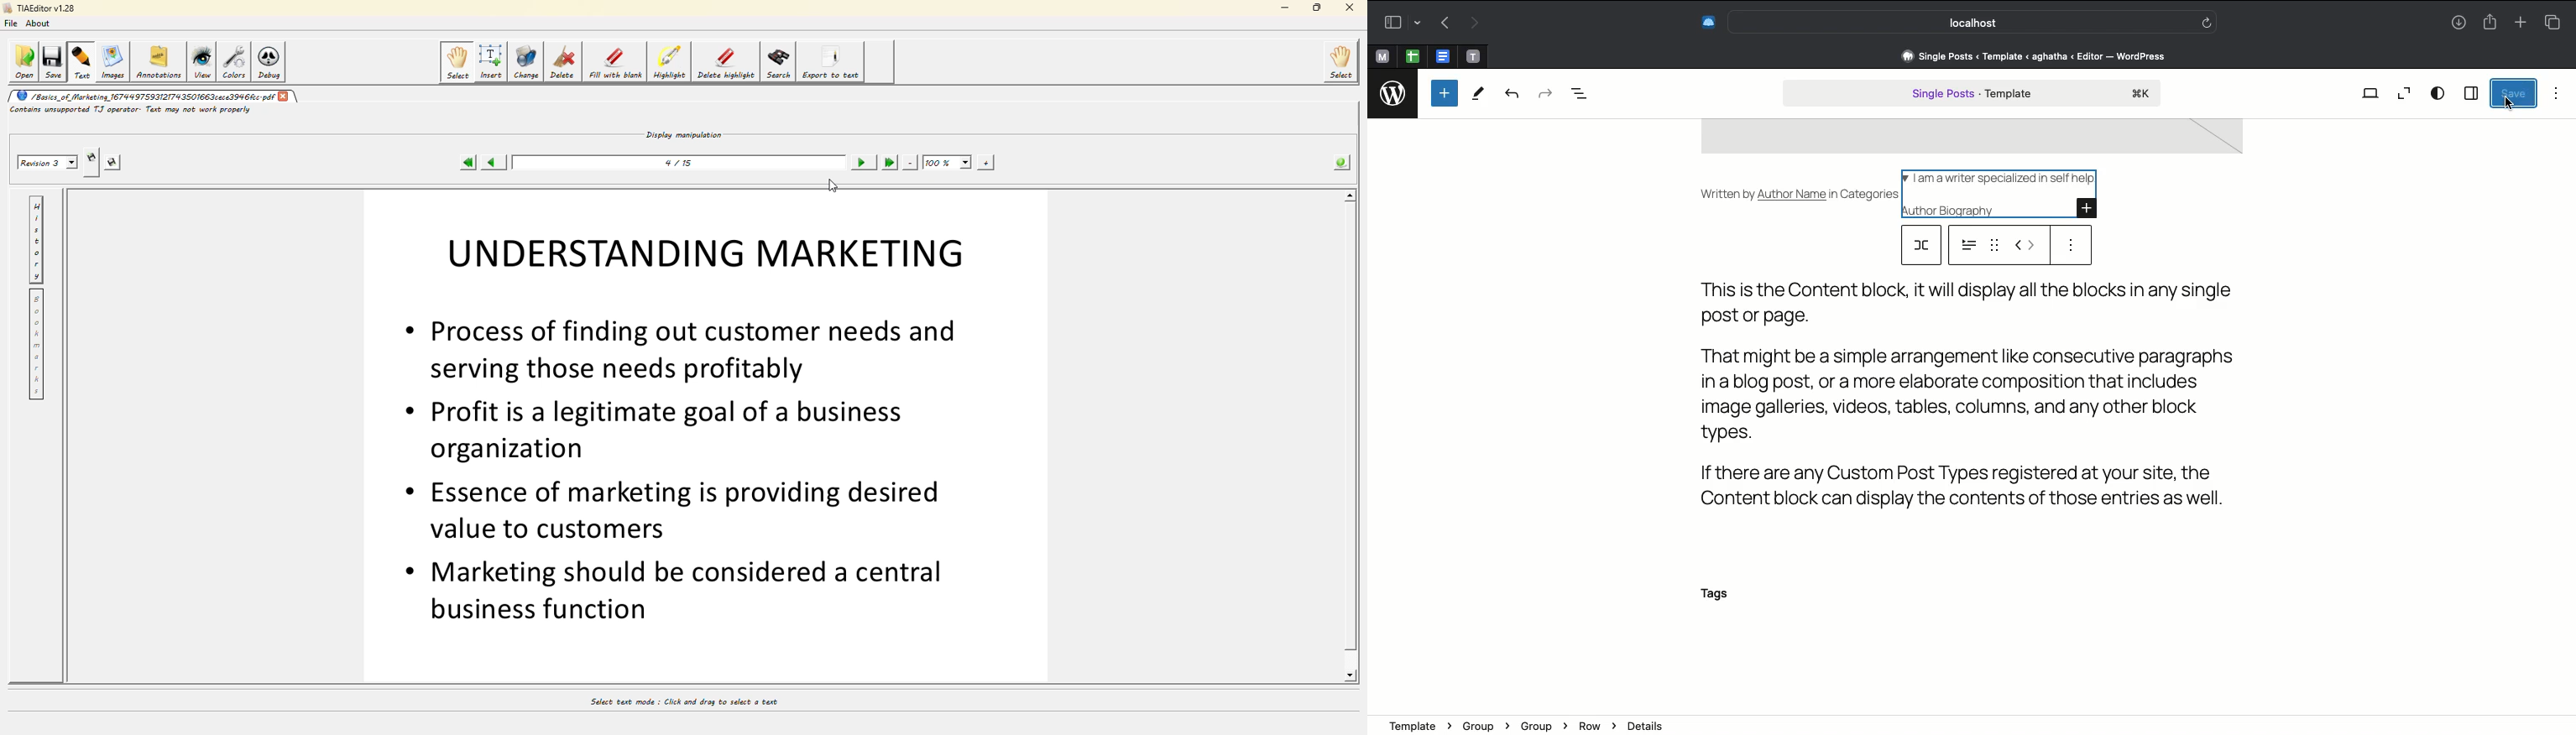 The height and width of the screenshot is (756, 2576). What do you see at coordinates (1483, 724) in the screenshot?
I see `Group` at bounding box center [1483, 724].